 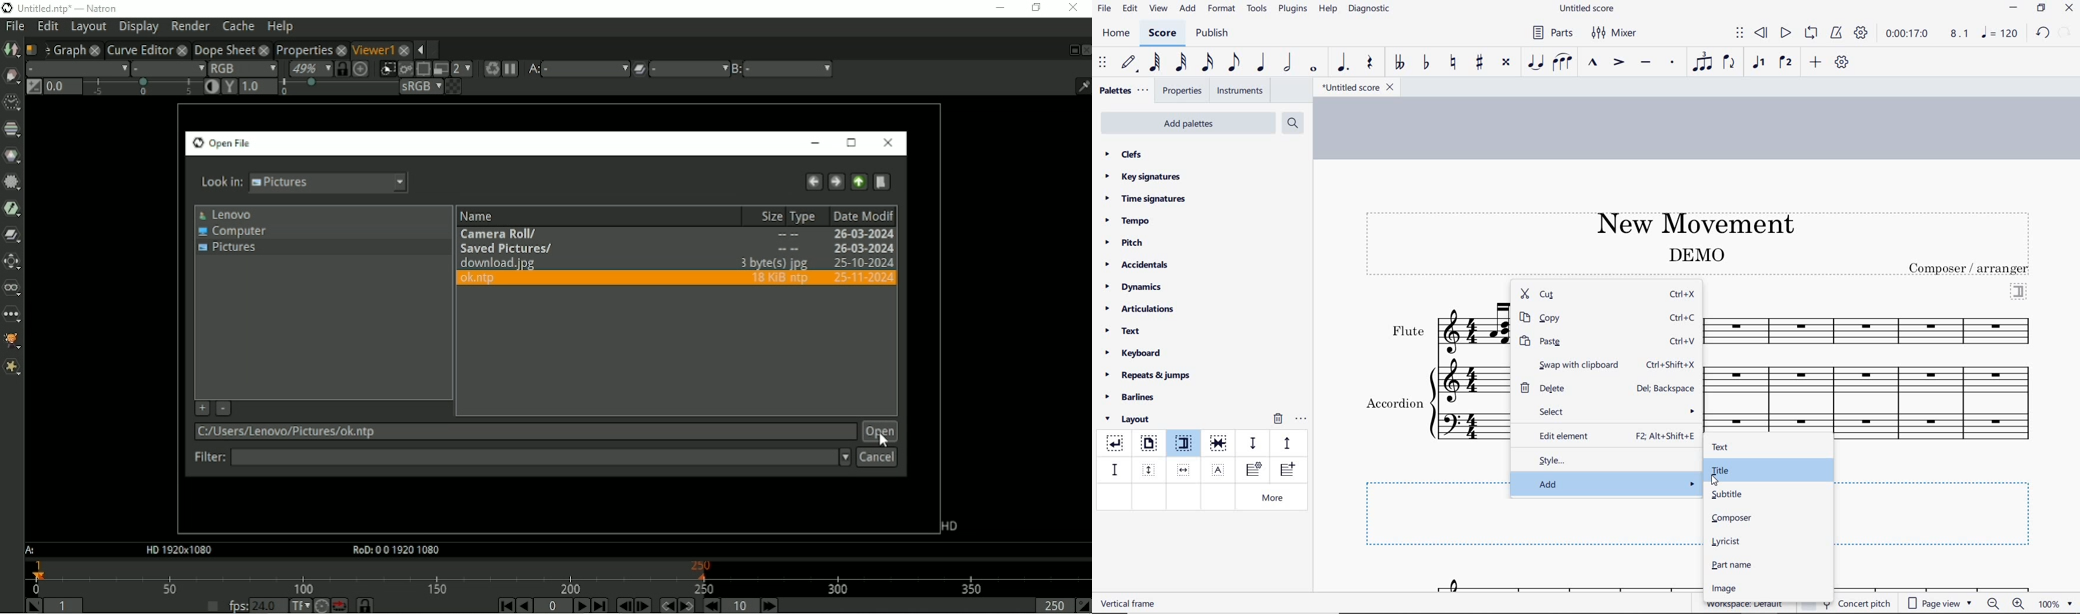 What do you see at coordinates (1695, 254) in the screenshot?
I see `text` at bounding box center [1695, 254].